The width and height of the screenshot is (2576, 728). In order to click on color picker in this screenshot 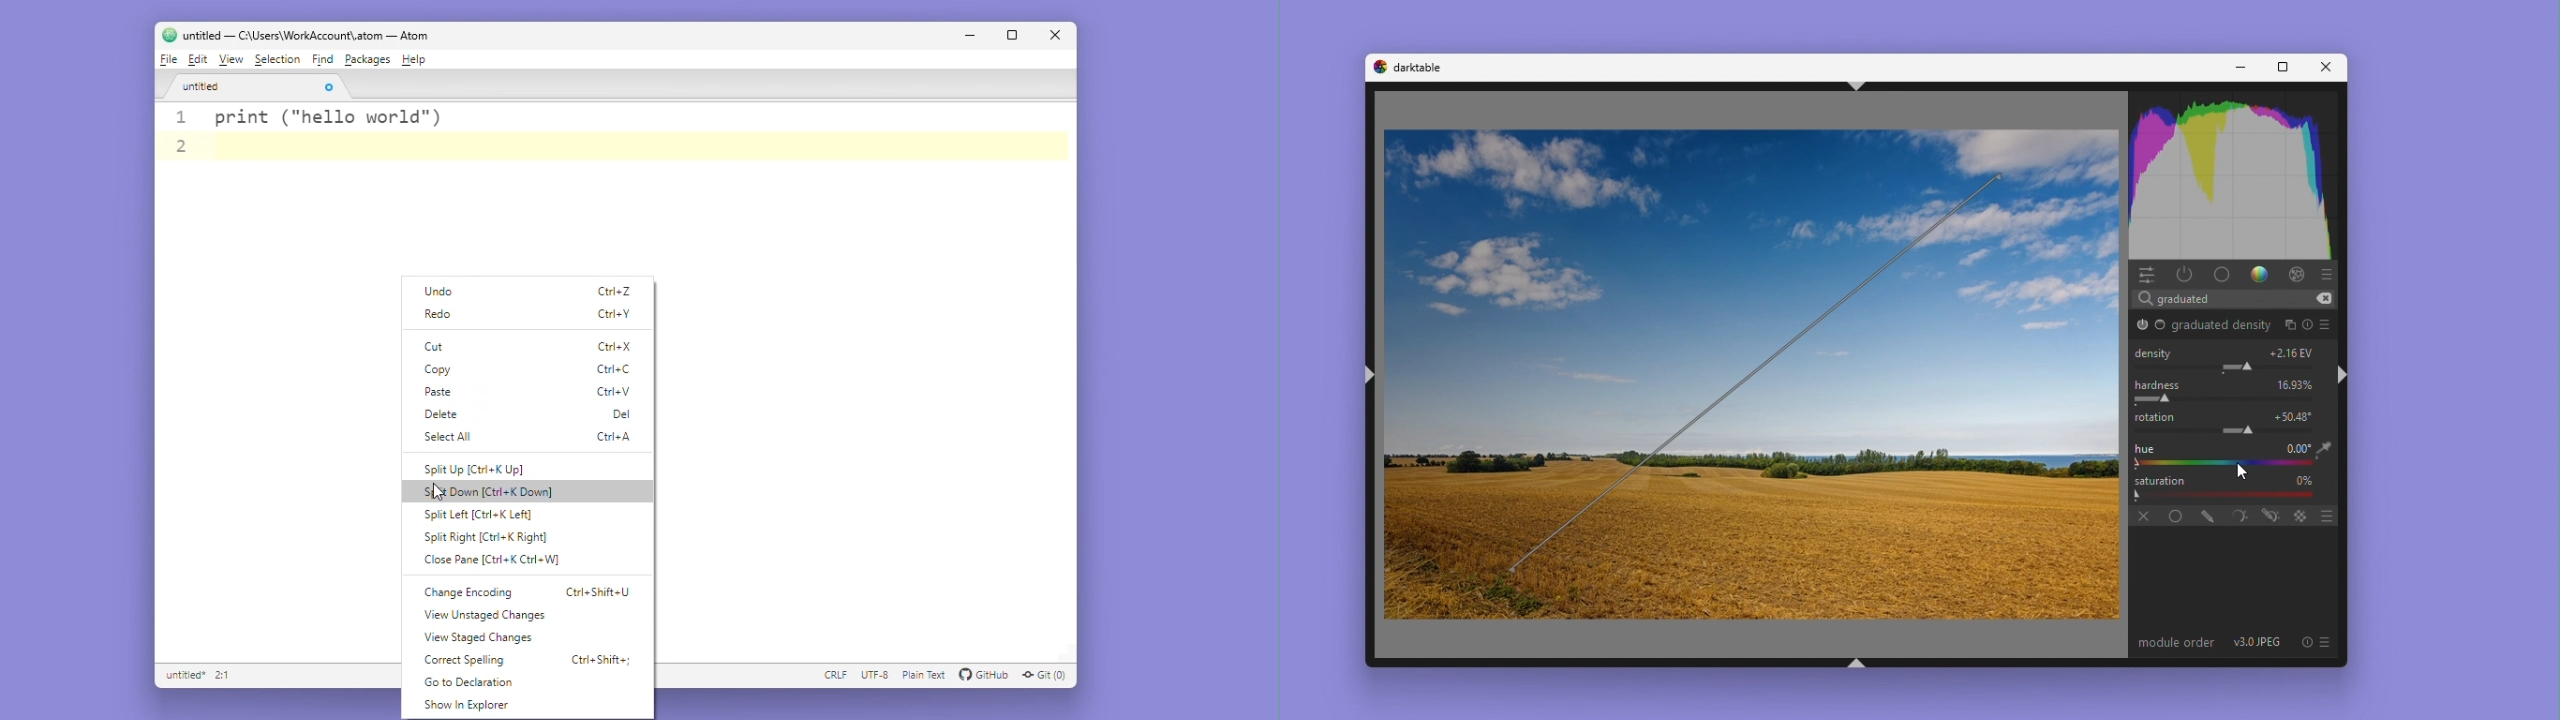, I will do `click(2218, 464)`.